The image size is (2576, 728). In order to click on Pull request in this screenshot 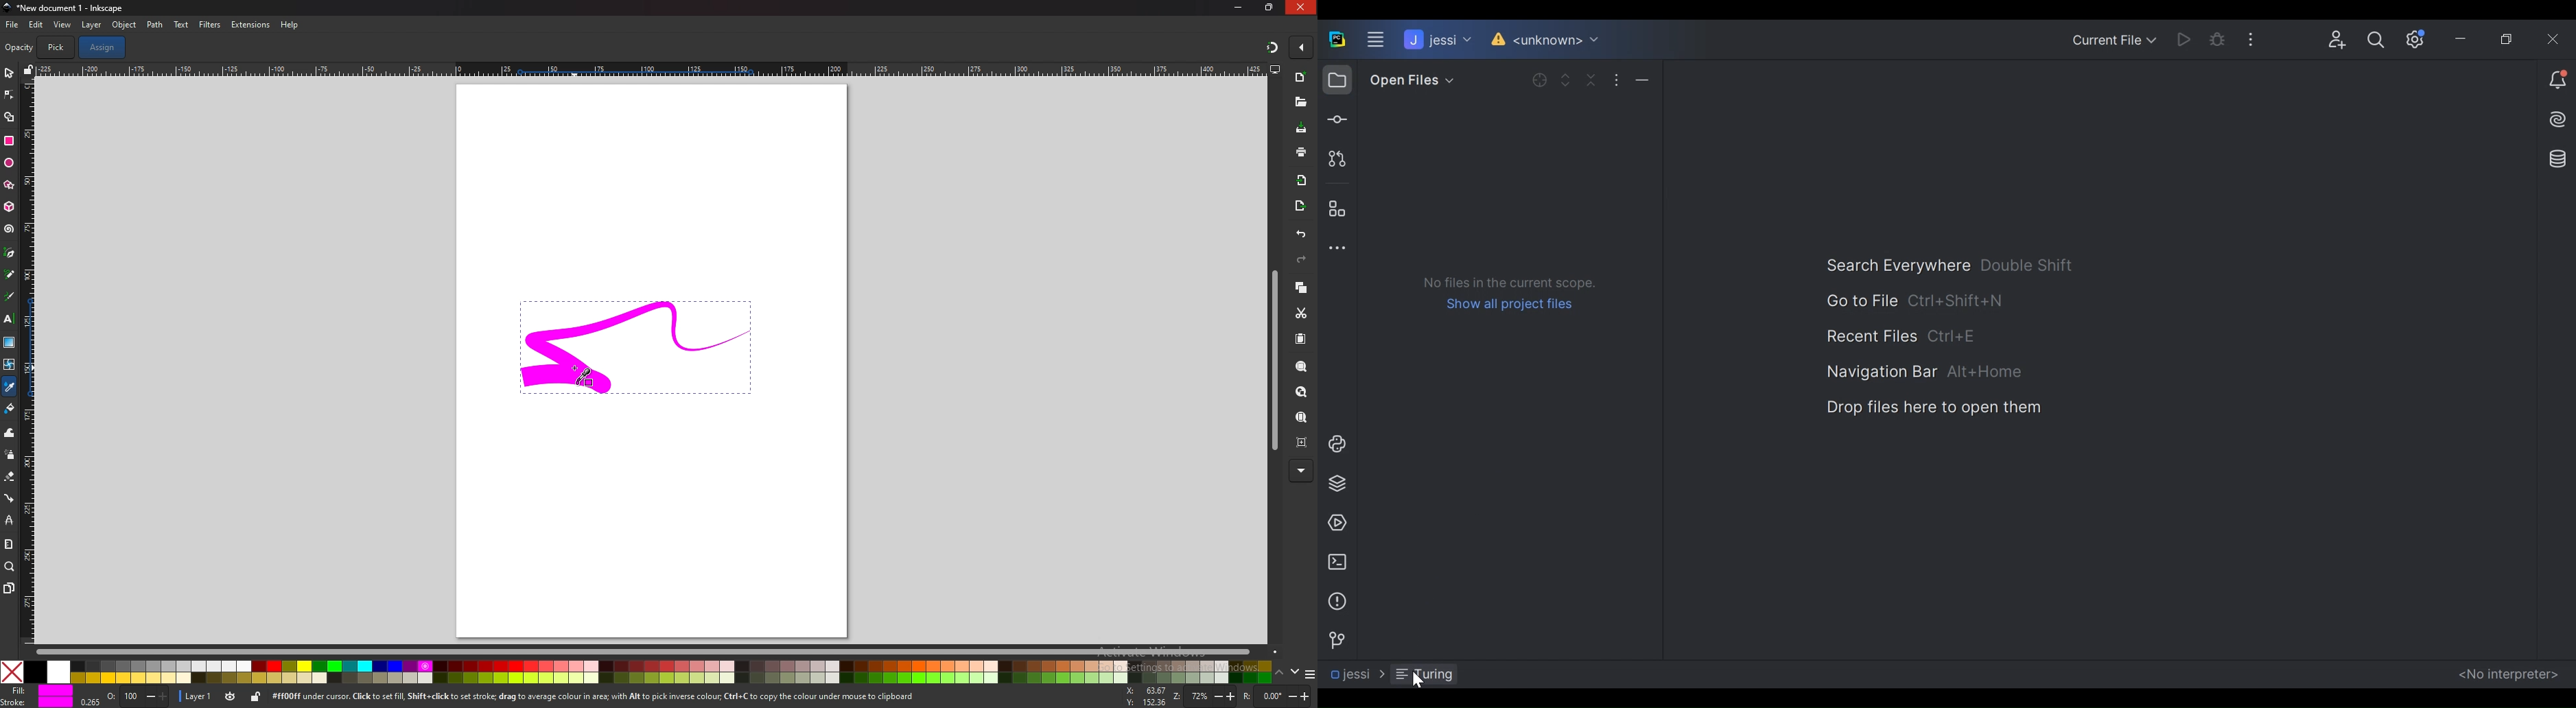, I will do `click(1335, 158)`.